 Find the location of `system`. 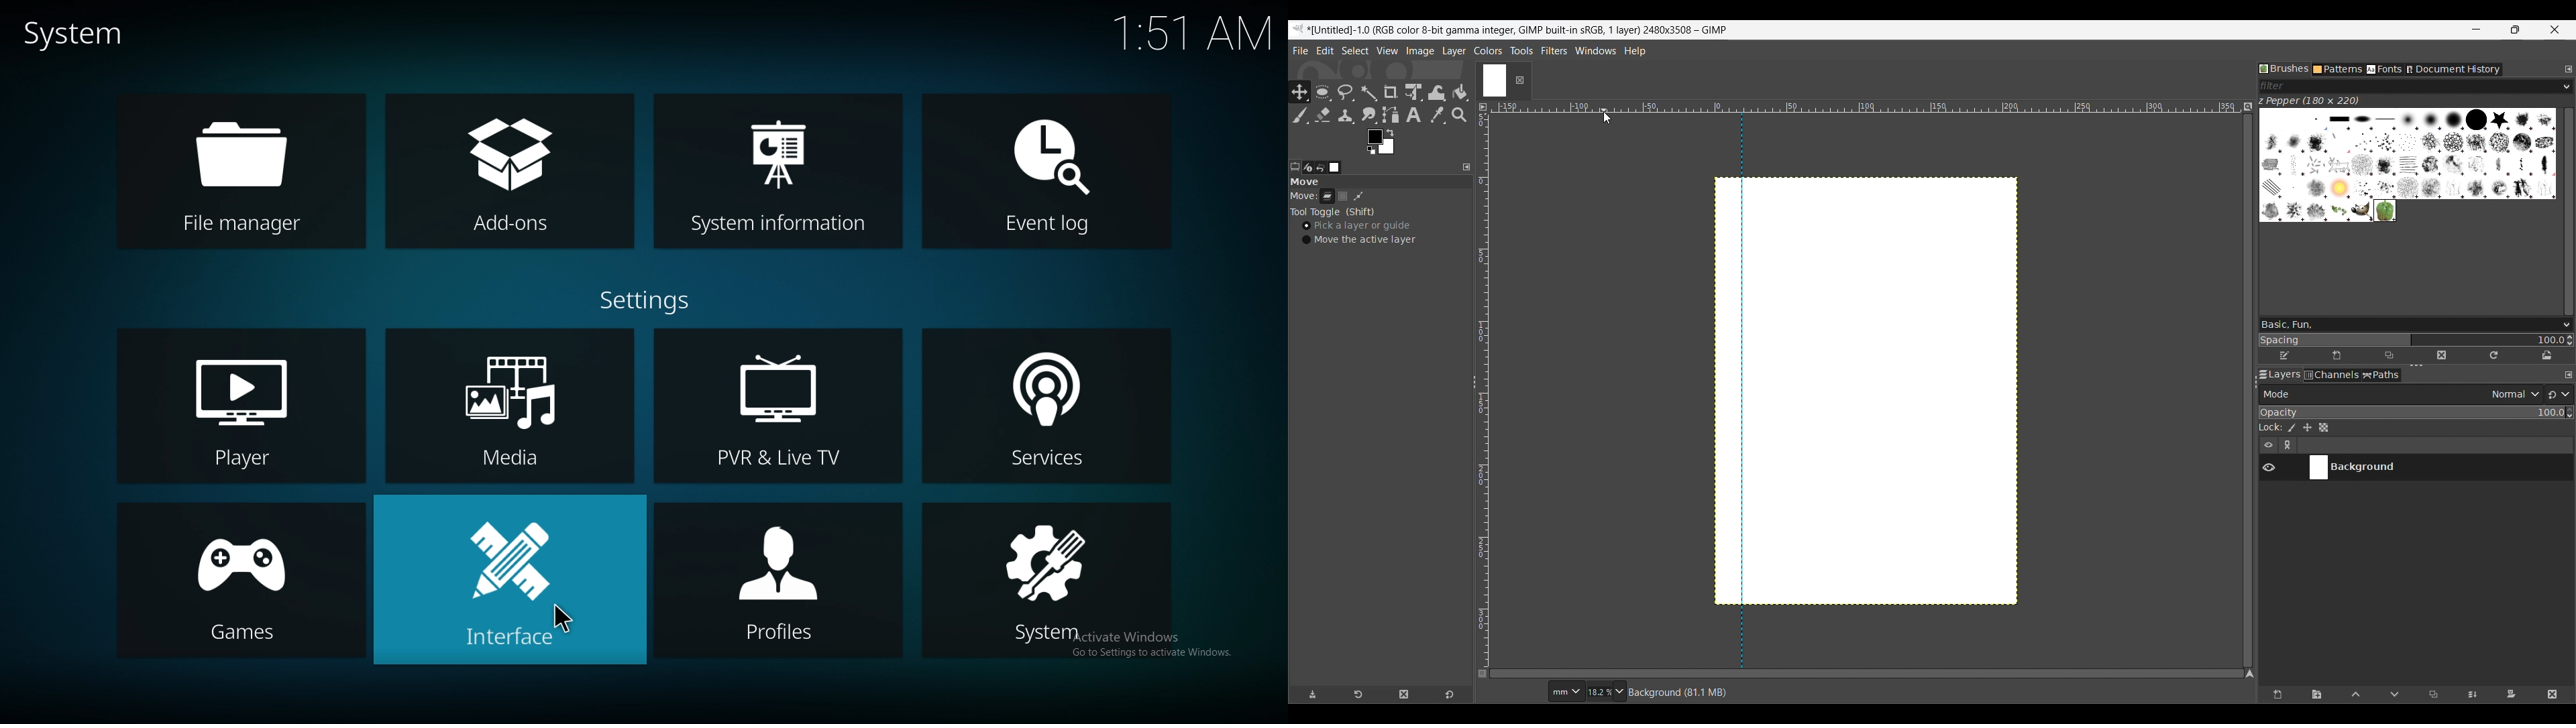

system is located at coordinates (1049, 583).